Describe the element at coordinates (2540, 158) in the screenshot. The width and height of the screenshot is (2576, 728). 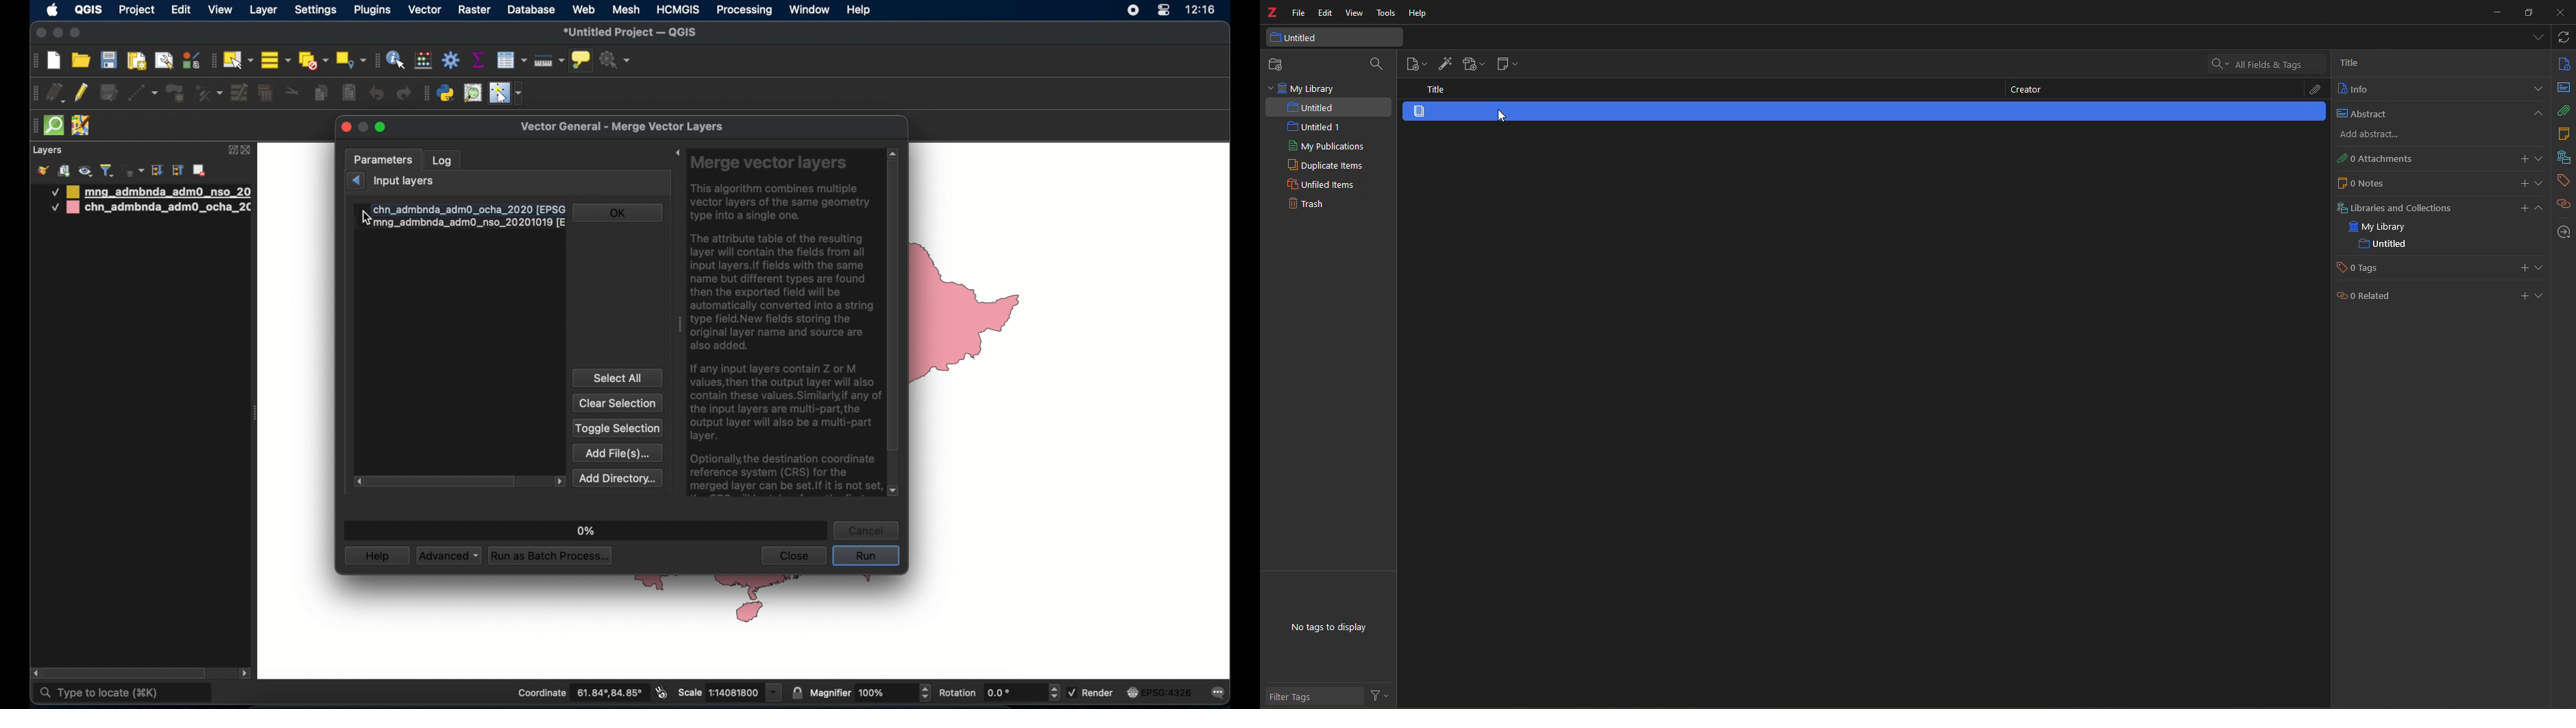
I see `expand` at that location.